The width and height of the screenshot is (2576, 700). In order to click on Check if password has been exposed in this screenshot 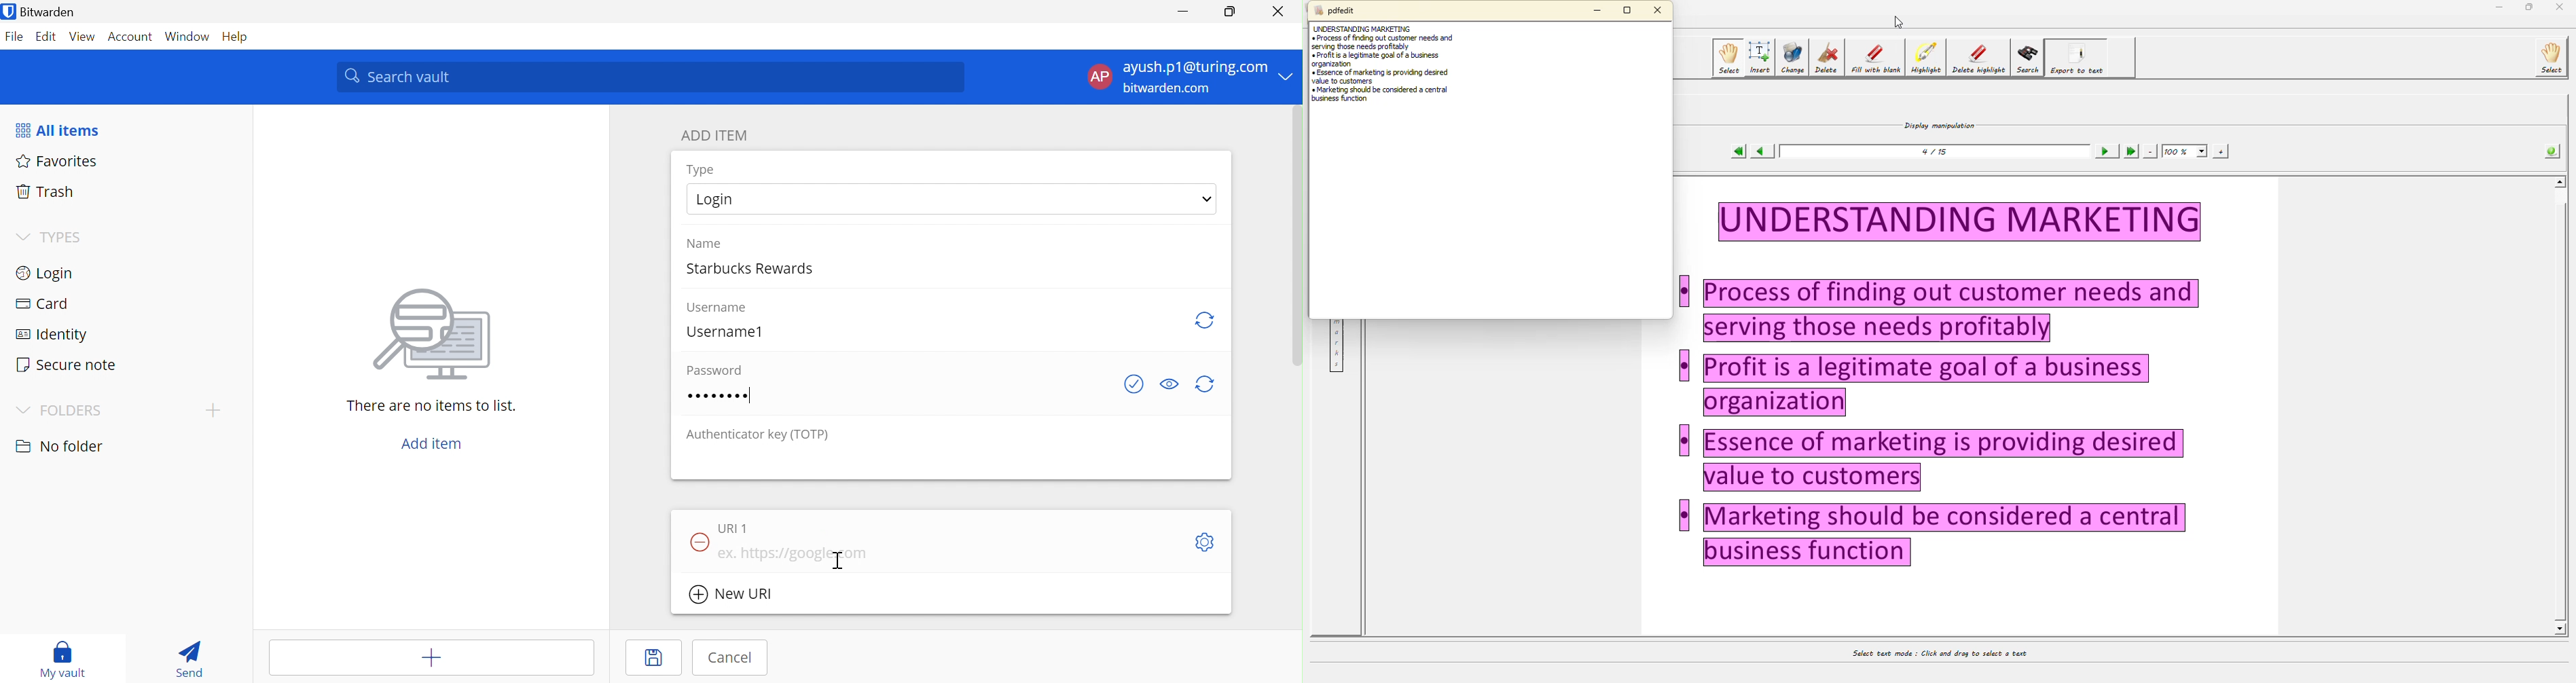, I will do `click(1136, 384)`.